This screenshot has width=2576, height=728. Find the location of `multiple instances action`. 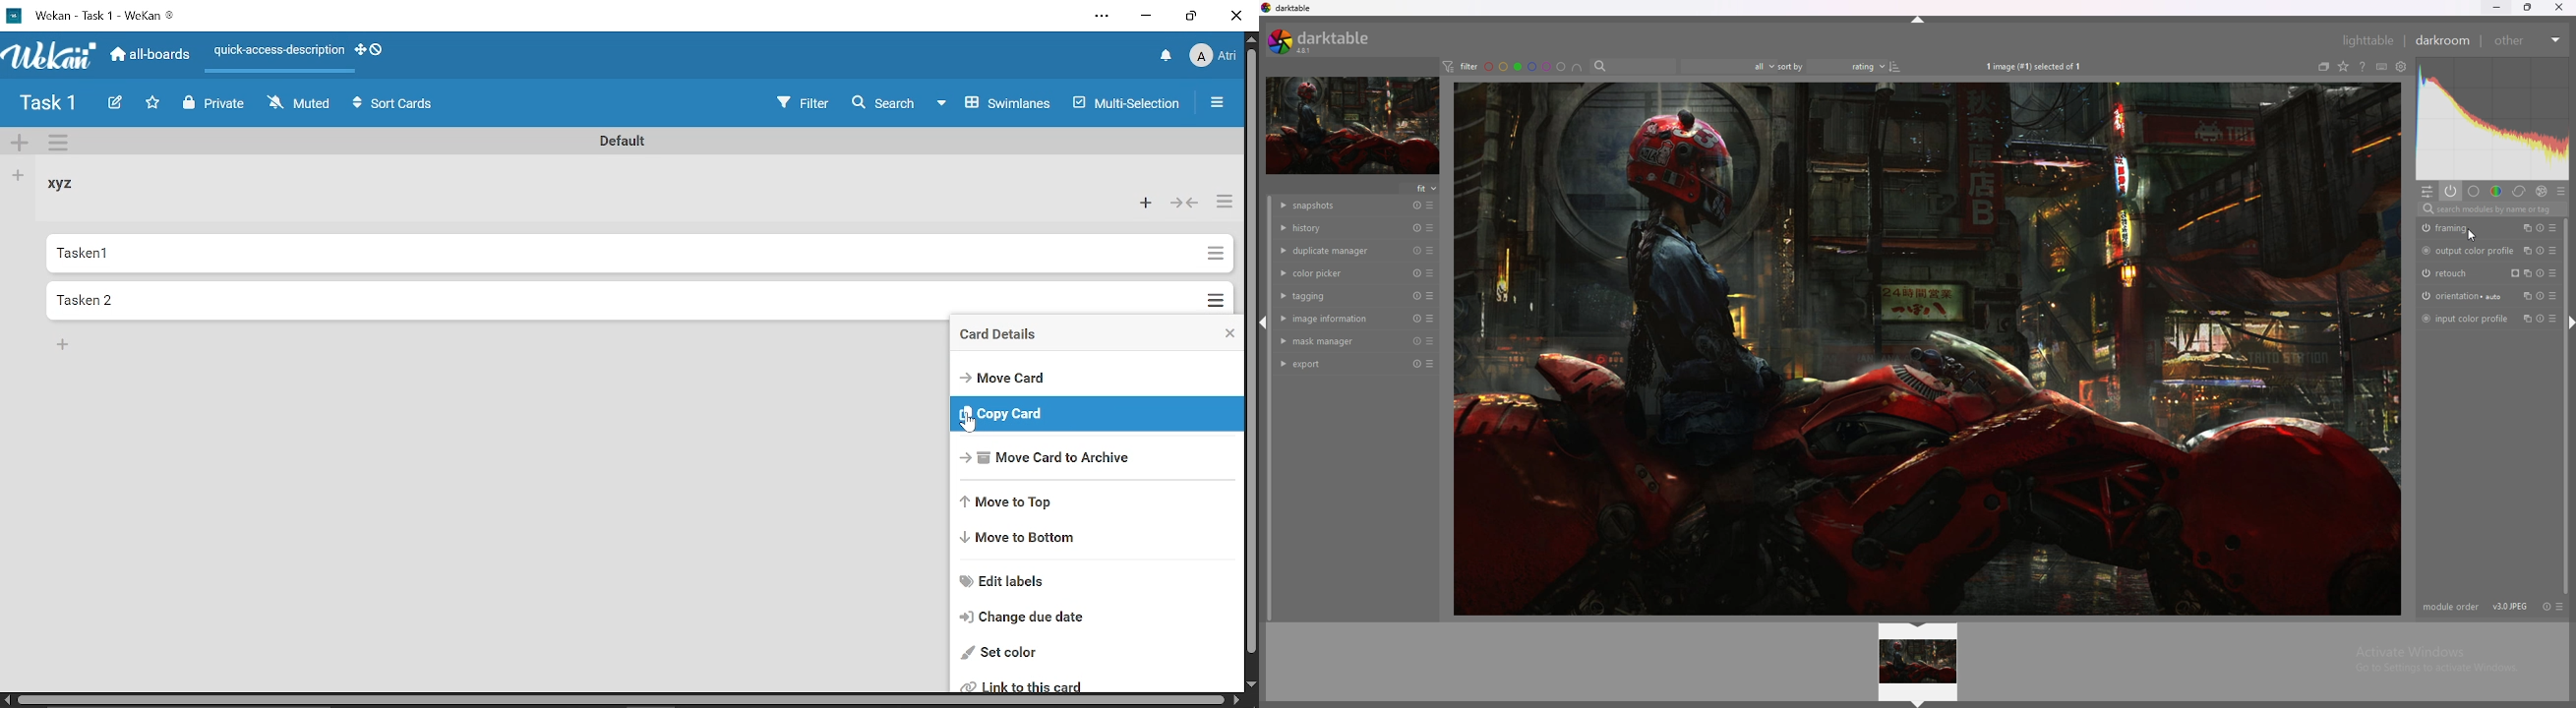

multiple instances action is located at coordinates (2528, 296).